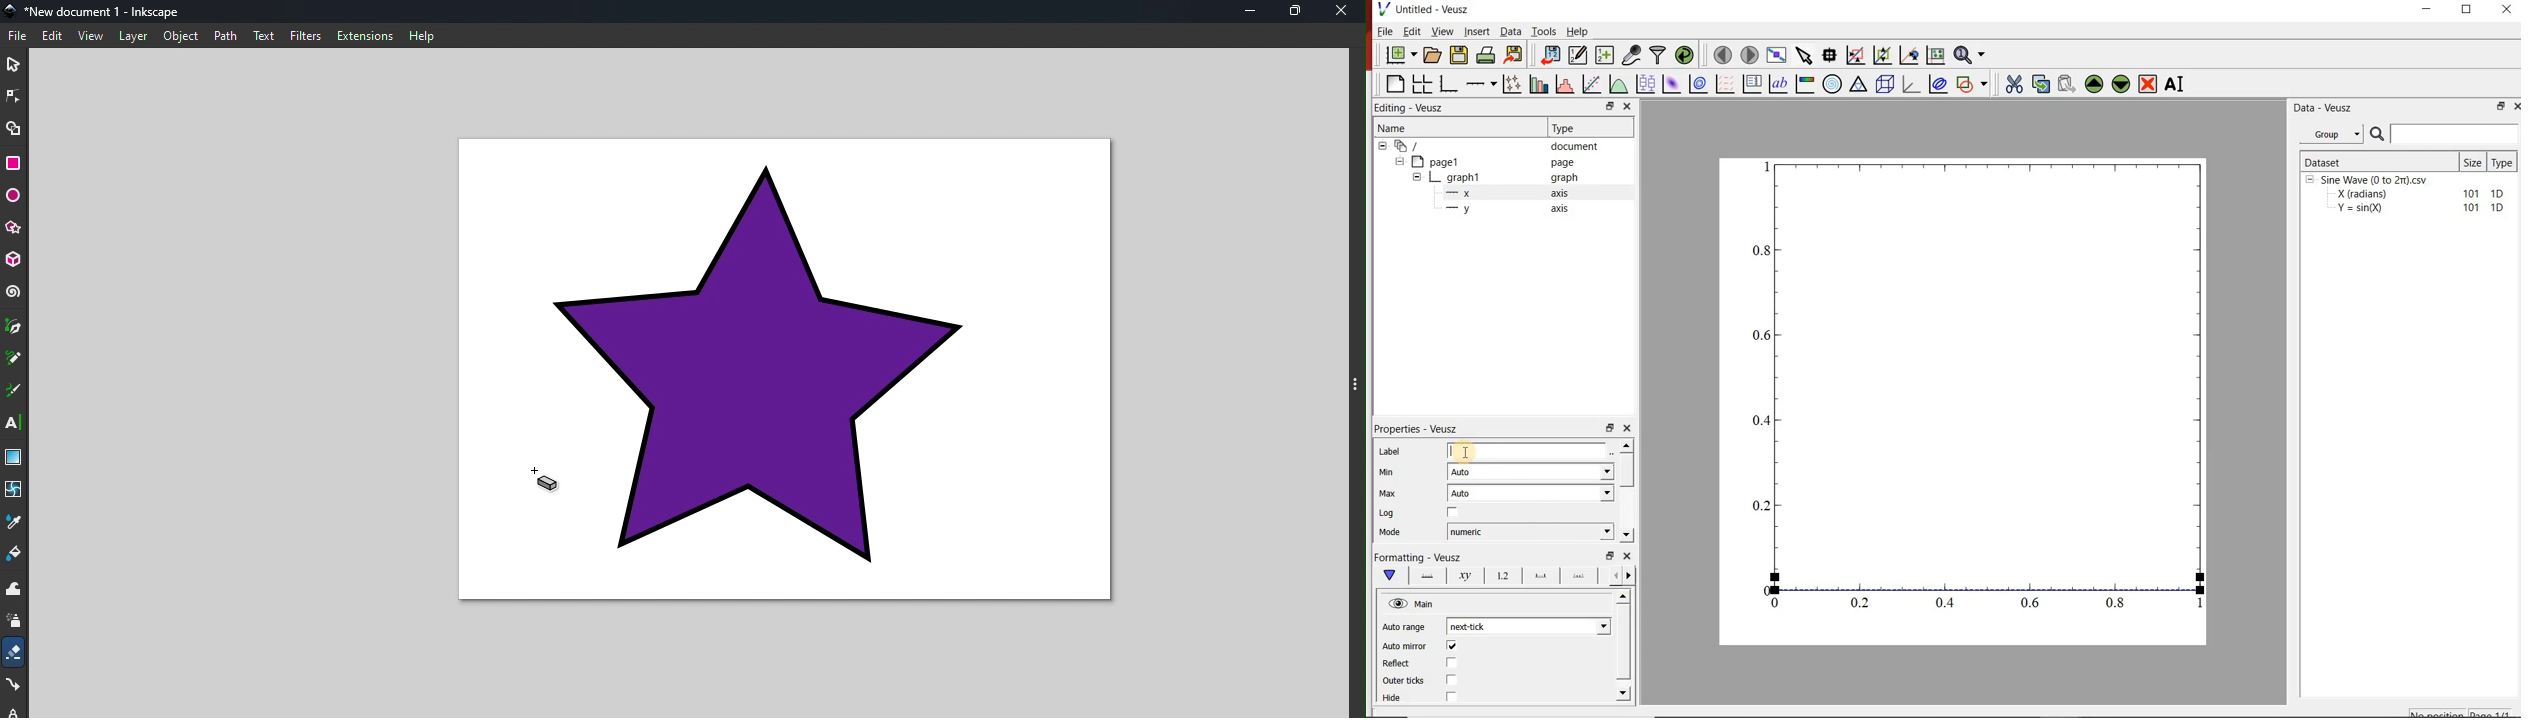 The height and width of the screenshot is (728, 2548). What do you see at coordinates (15, 555) in the screenshot?
I see `paint bucket tool` at bounding box center [15, 555].